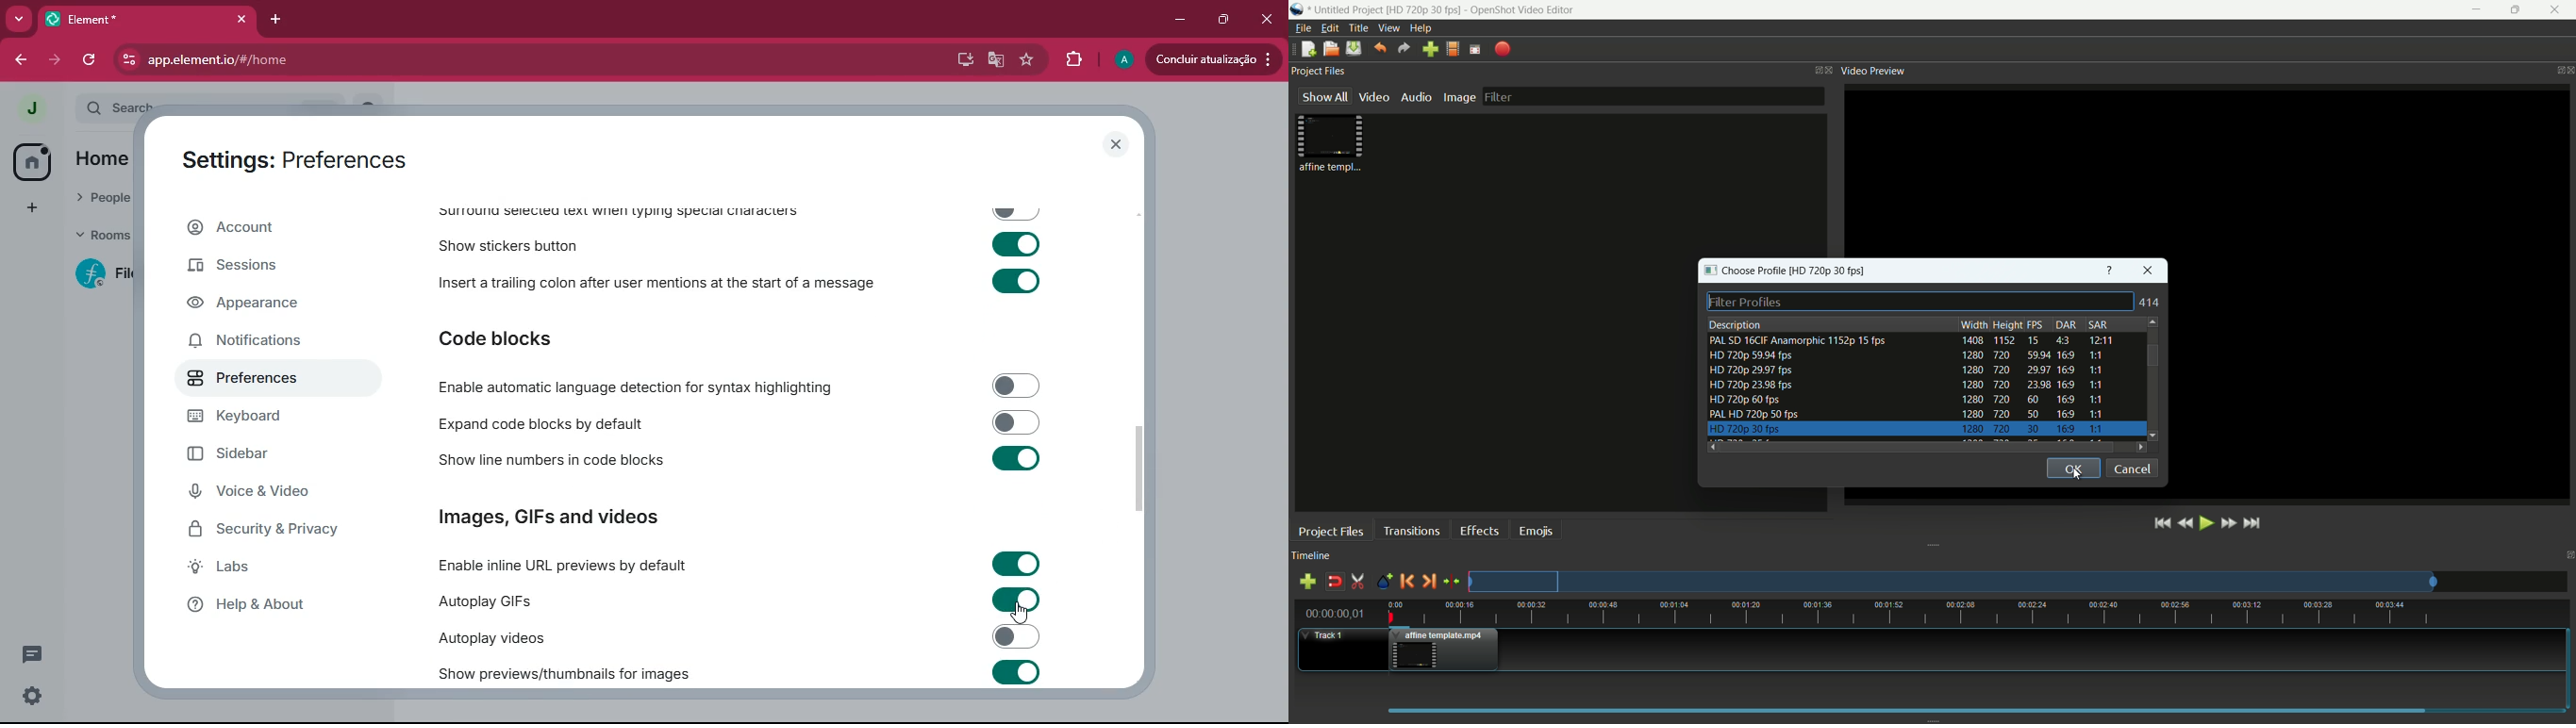 Image resolution: width=2576 pixels, height=728 pixels. I want to click on Images, GIFs and videos, so click(557, 518).